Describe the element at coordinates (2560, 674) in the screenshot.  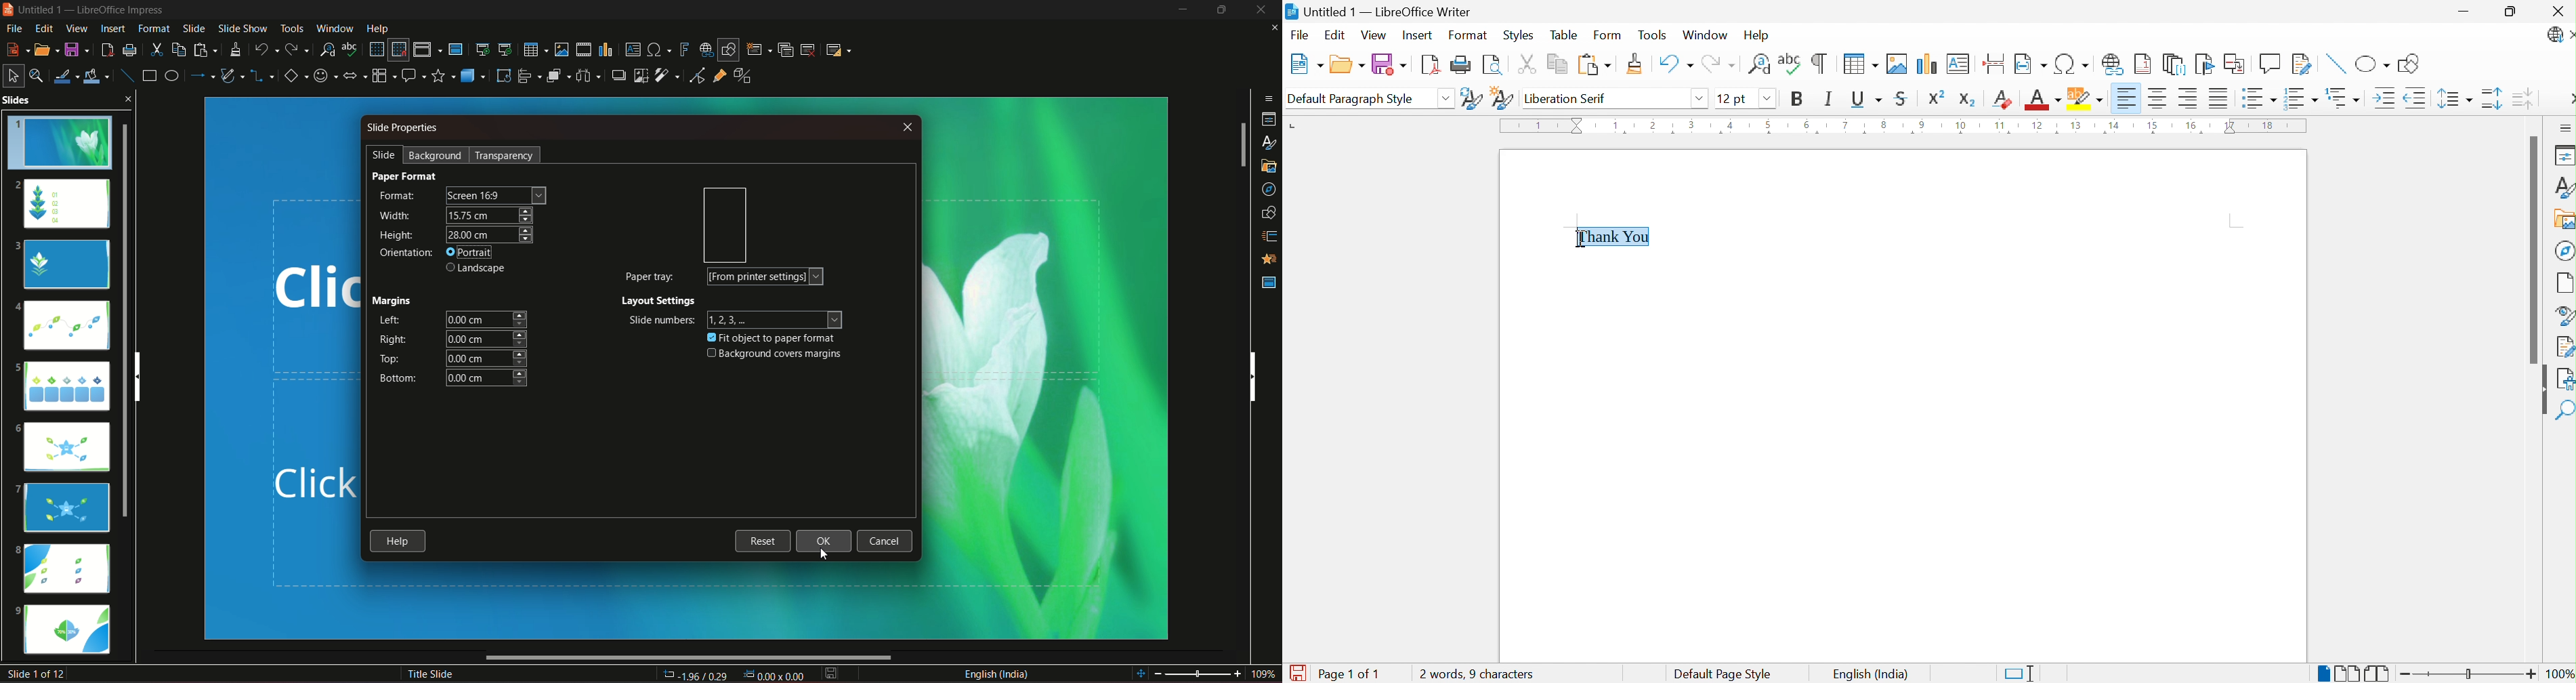
I see `100%` at that location.